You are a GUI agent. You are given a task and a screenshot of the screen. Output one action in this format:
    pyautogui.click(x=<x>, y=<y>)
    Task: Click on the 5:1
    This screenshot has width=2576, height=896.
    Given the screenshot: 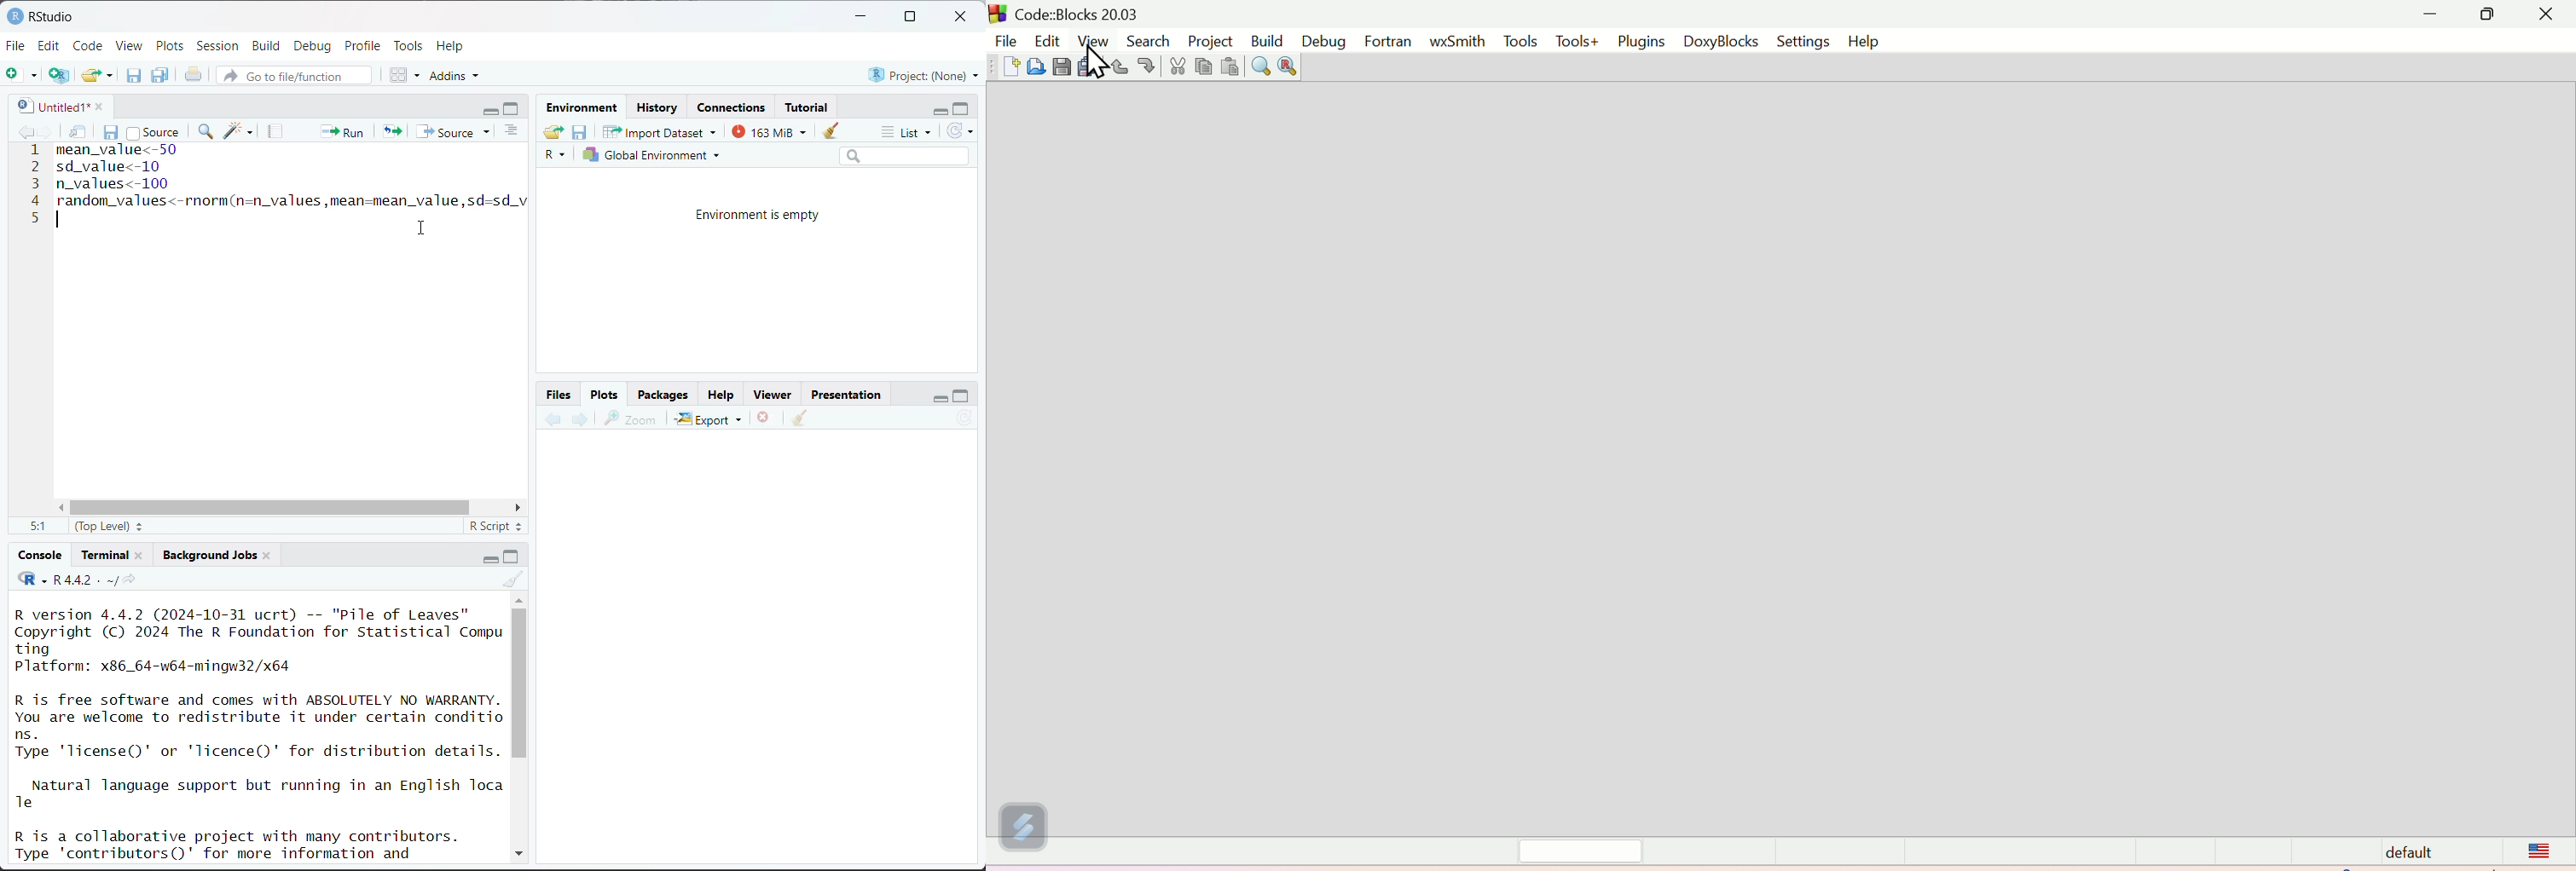 What is the action you would take?
    pyautogui.click(x=37, y=527)
    